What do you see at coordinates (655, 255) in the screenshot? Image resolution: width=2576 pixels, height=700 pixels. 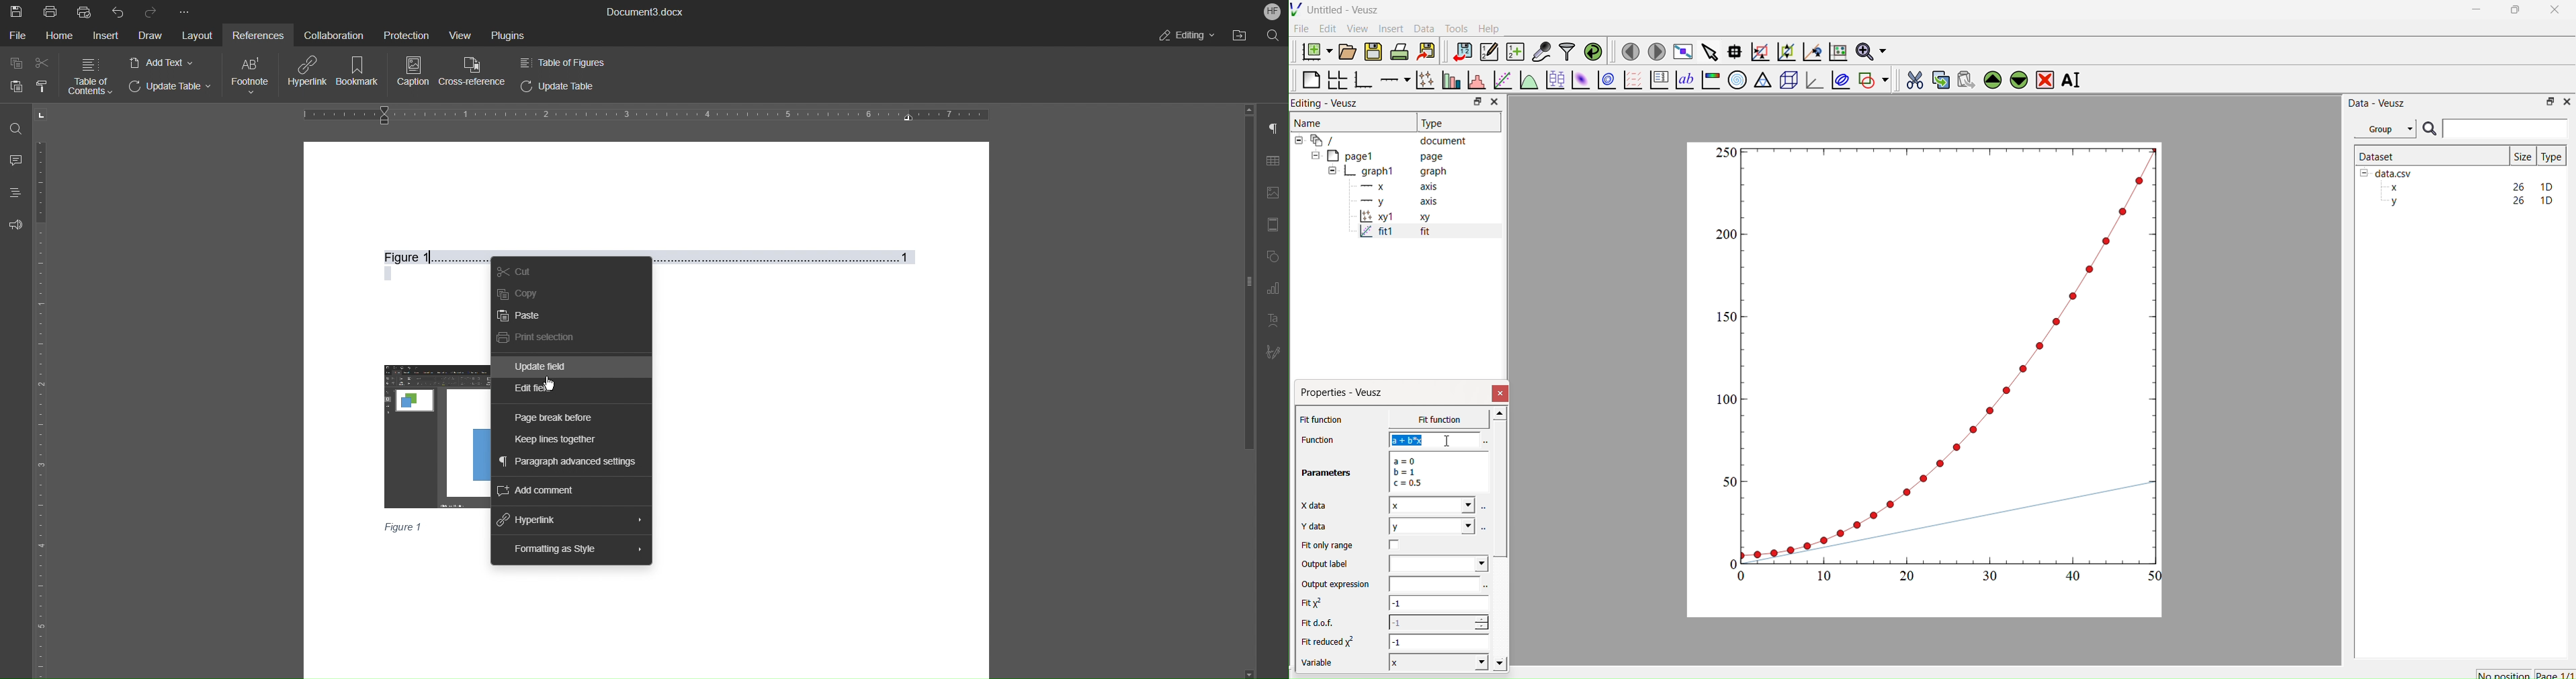 I see `Figure 1` at bounding box center [655, 255].